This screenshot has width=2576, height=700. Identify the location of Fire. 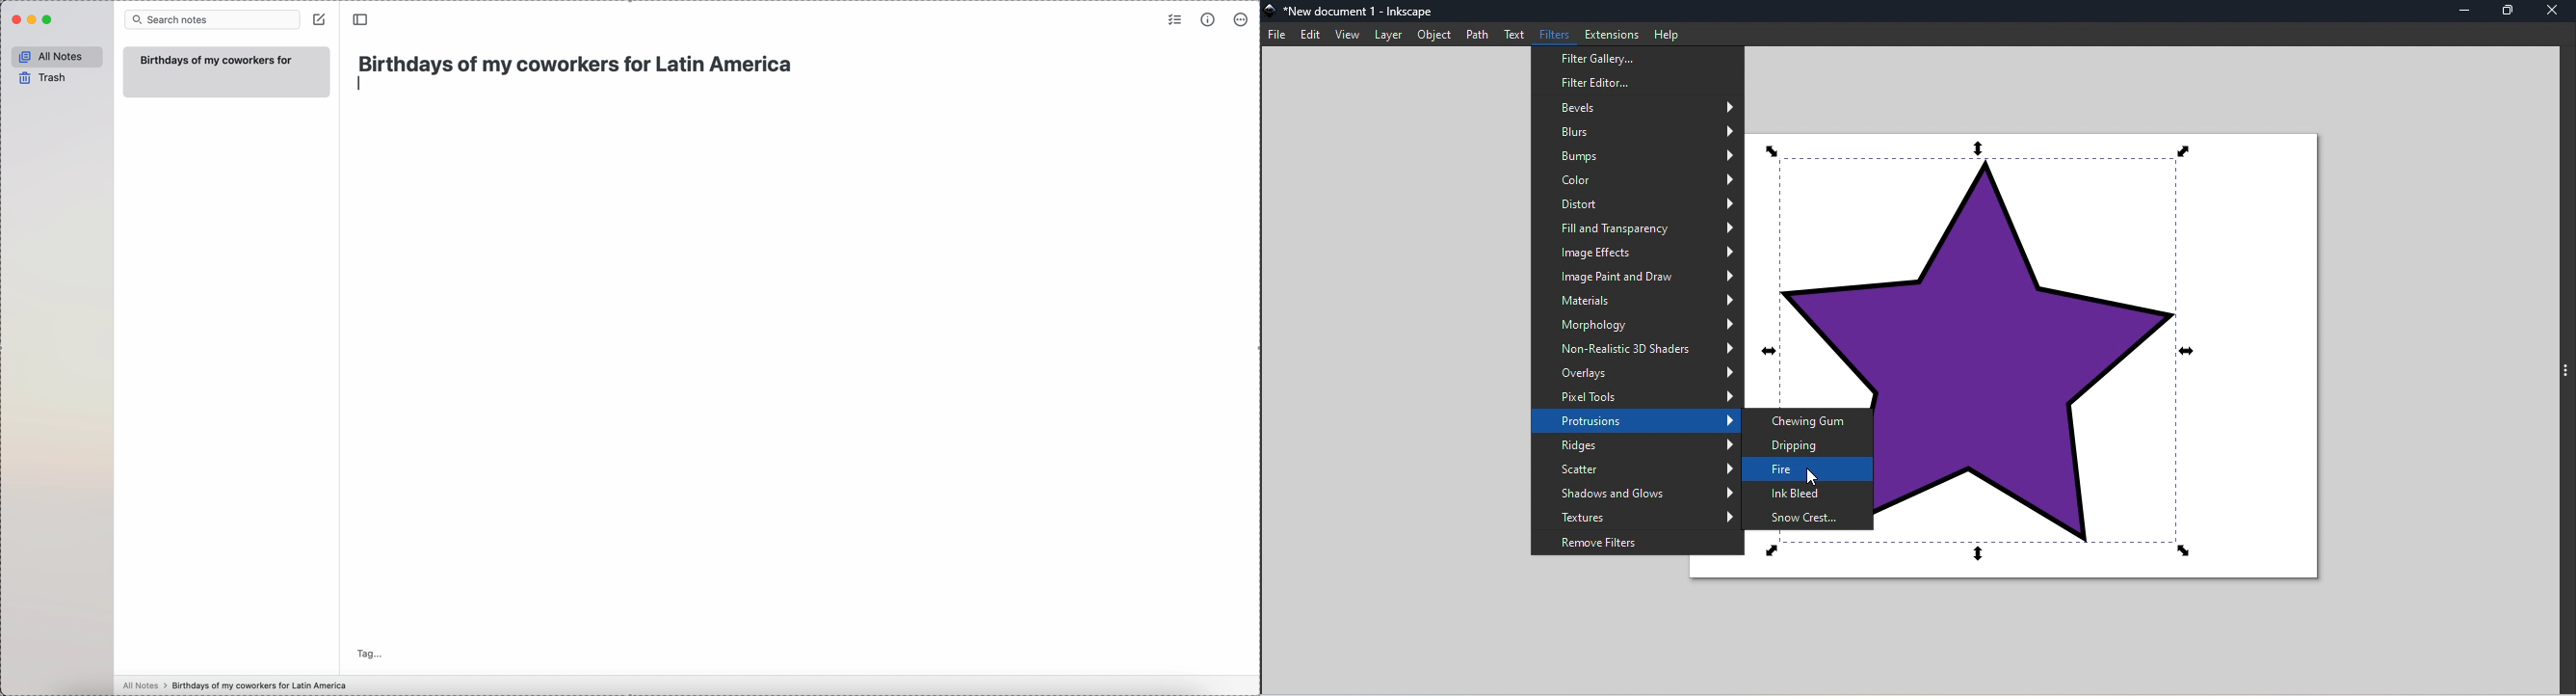
(1808, 472).